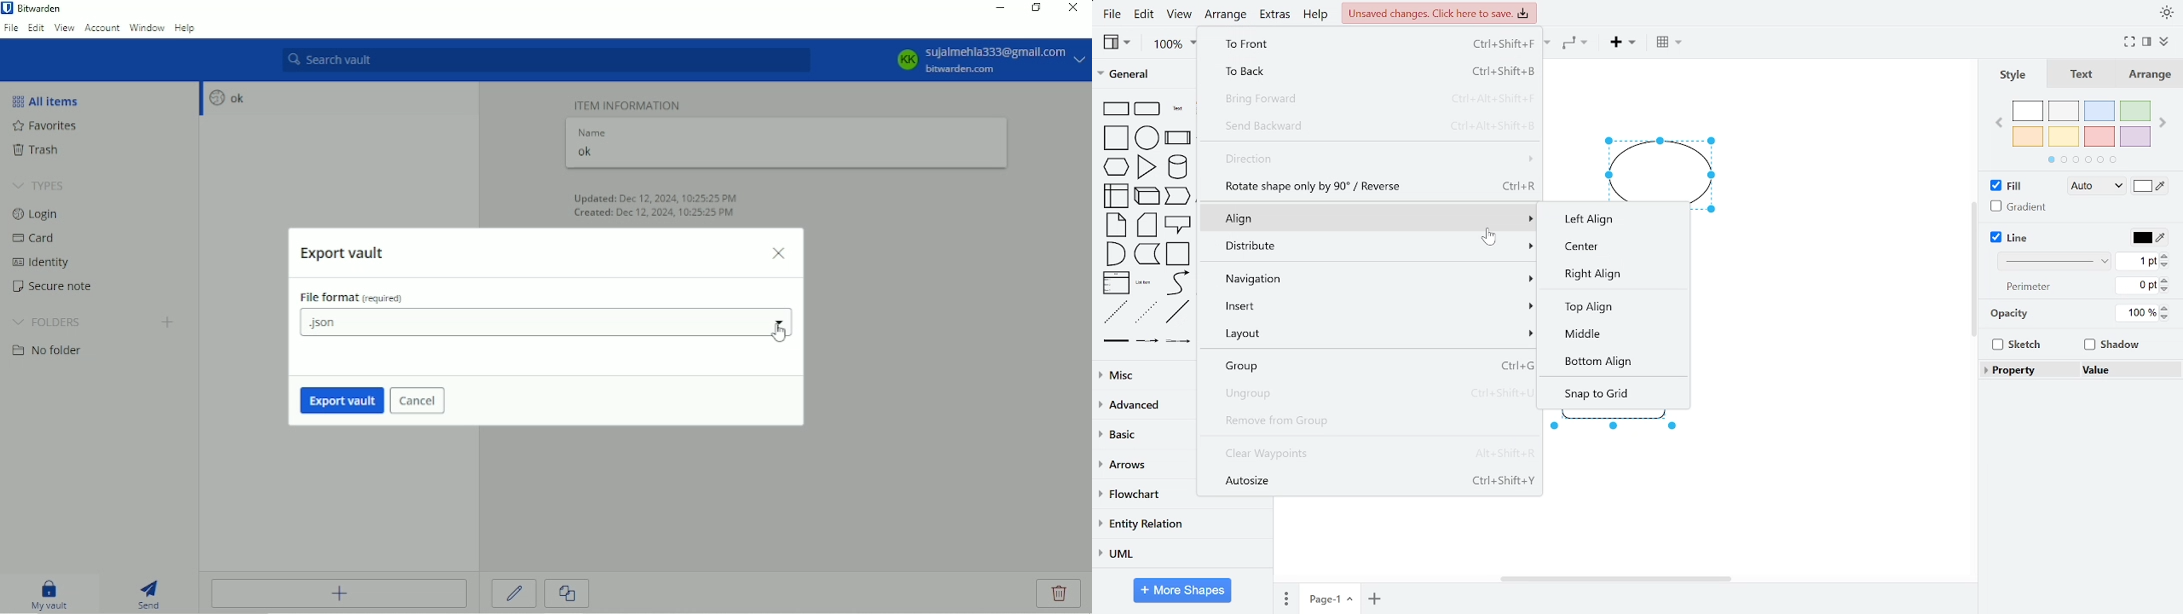 This screenshot has width=2184, height=616. I want to click on increase line thickness, so click(2167, 255).